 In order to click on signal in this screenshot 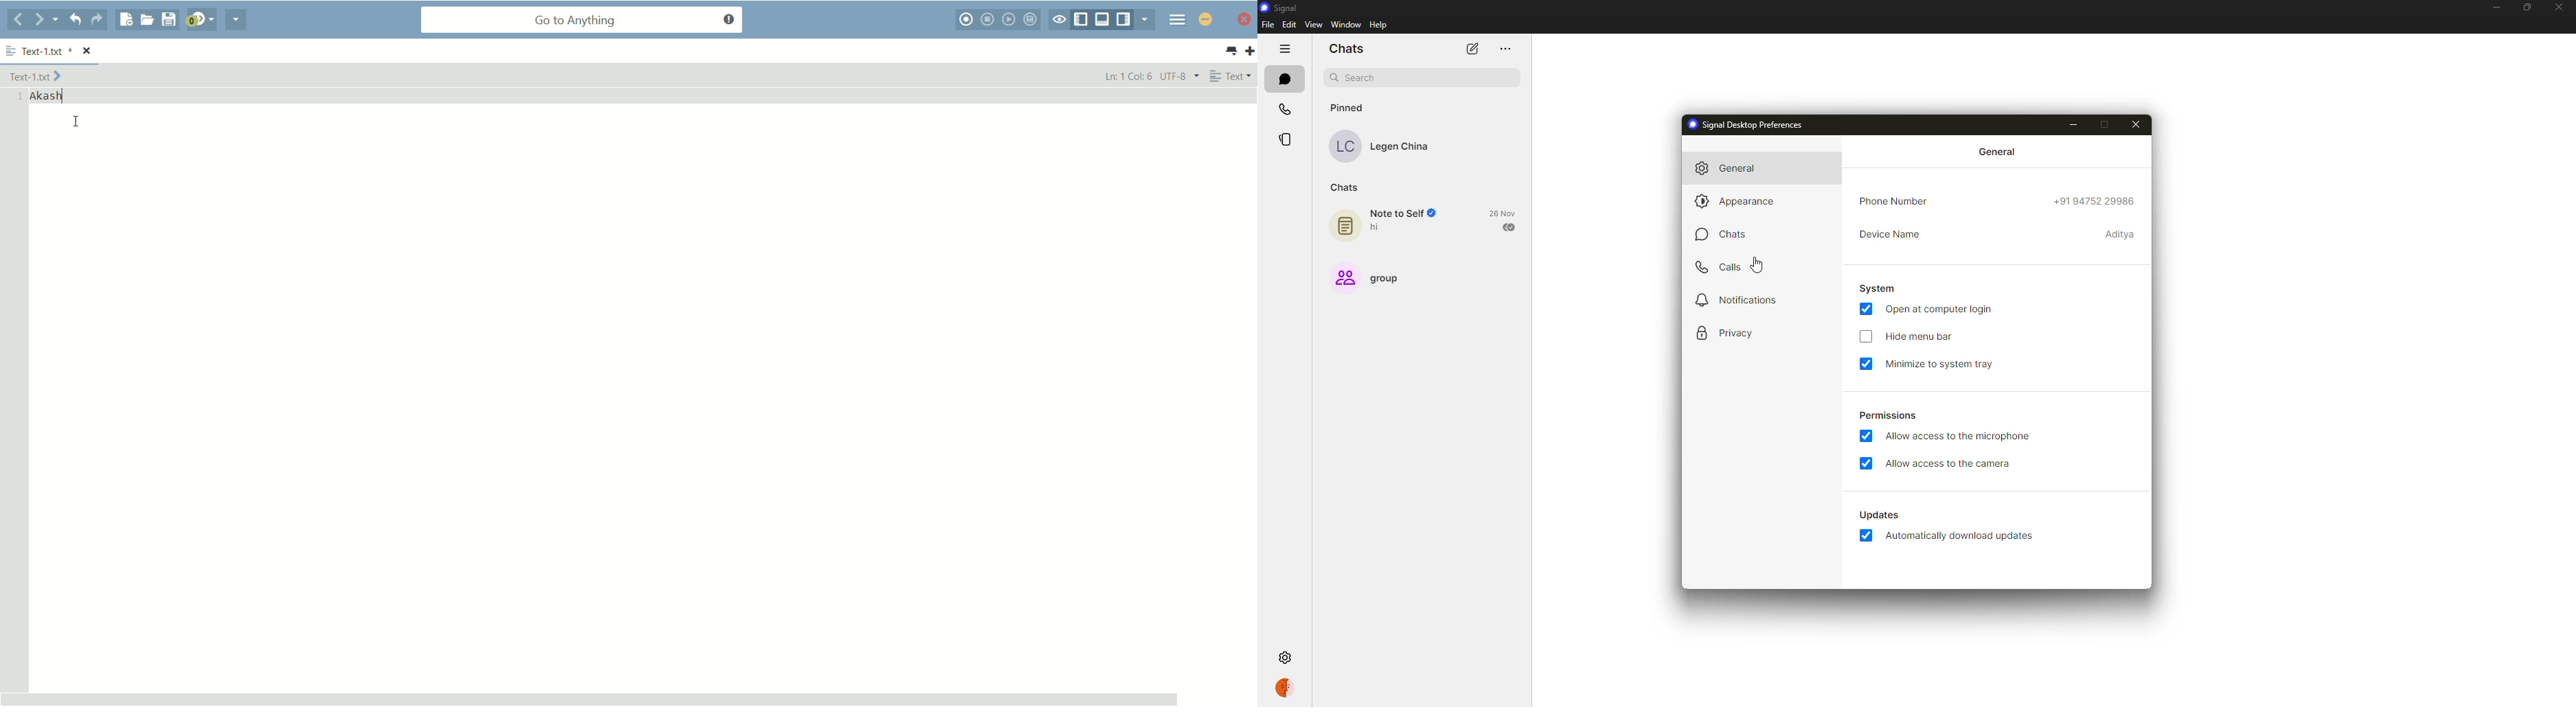, I will do `click(1282, 9)`.